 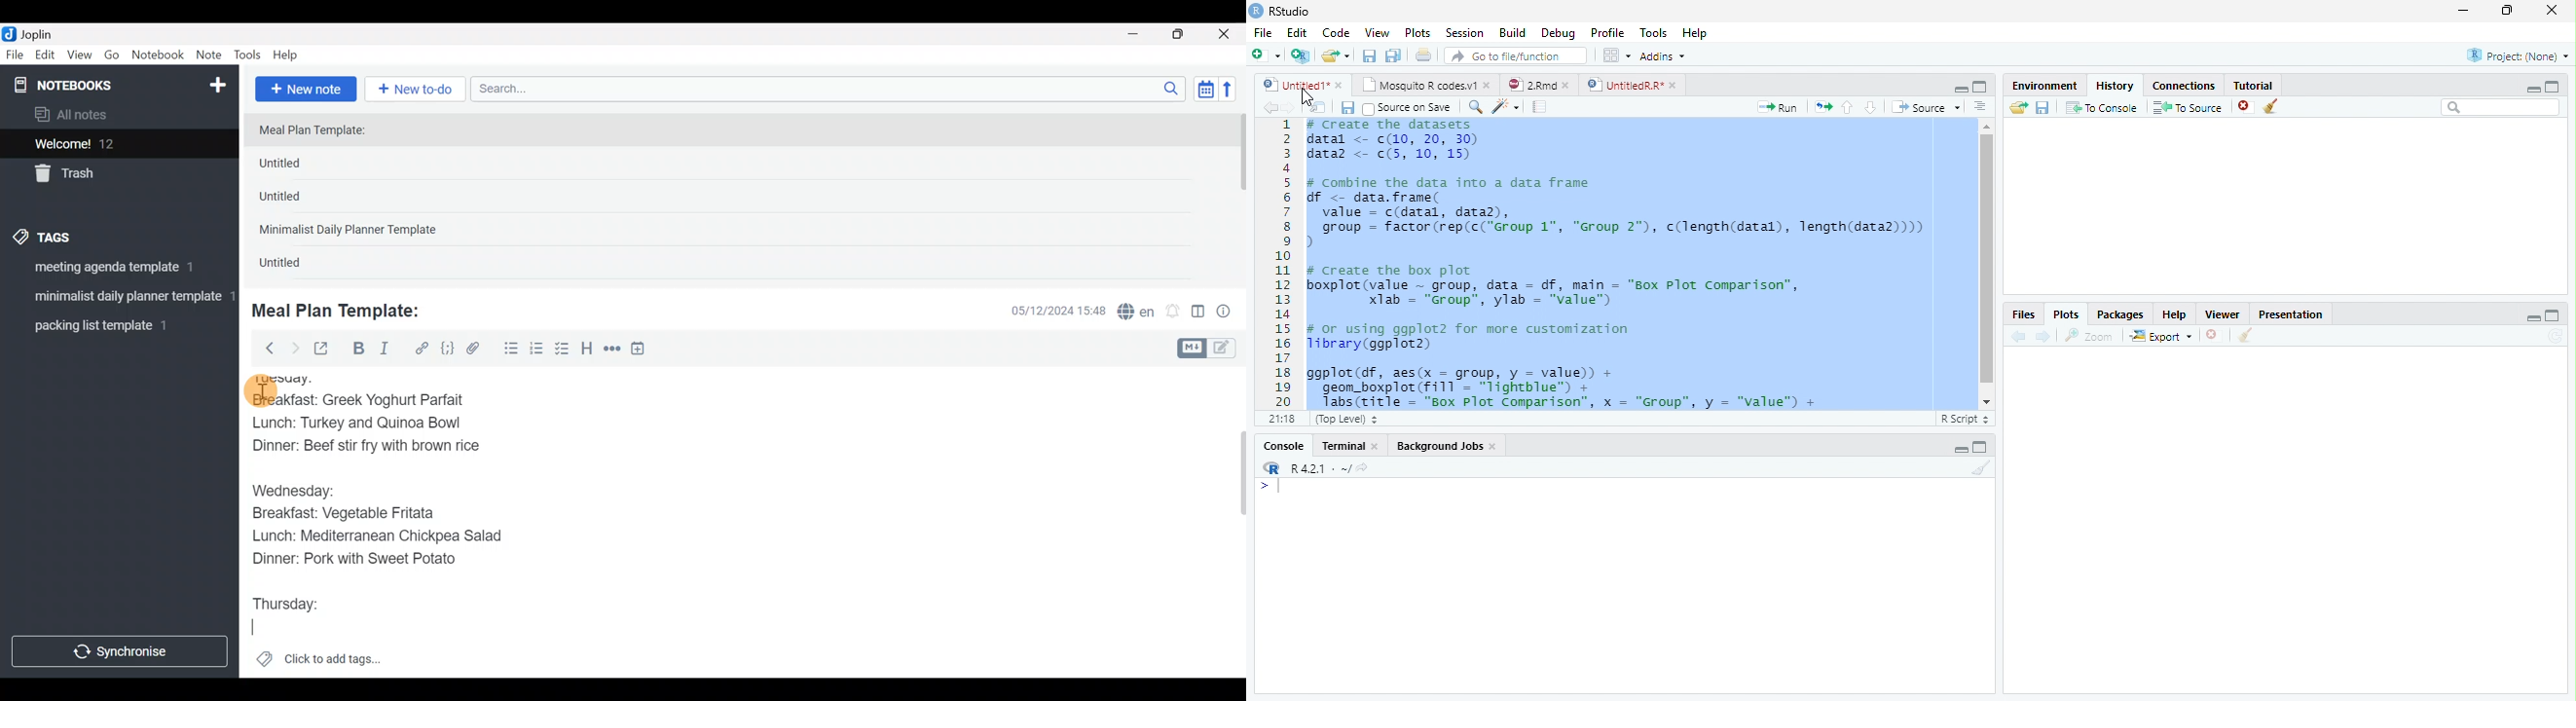 What do you see at coordinates (92, 84) in the screenshot?
I see `Notebooks` at bounding box center [92, 84].